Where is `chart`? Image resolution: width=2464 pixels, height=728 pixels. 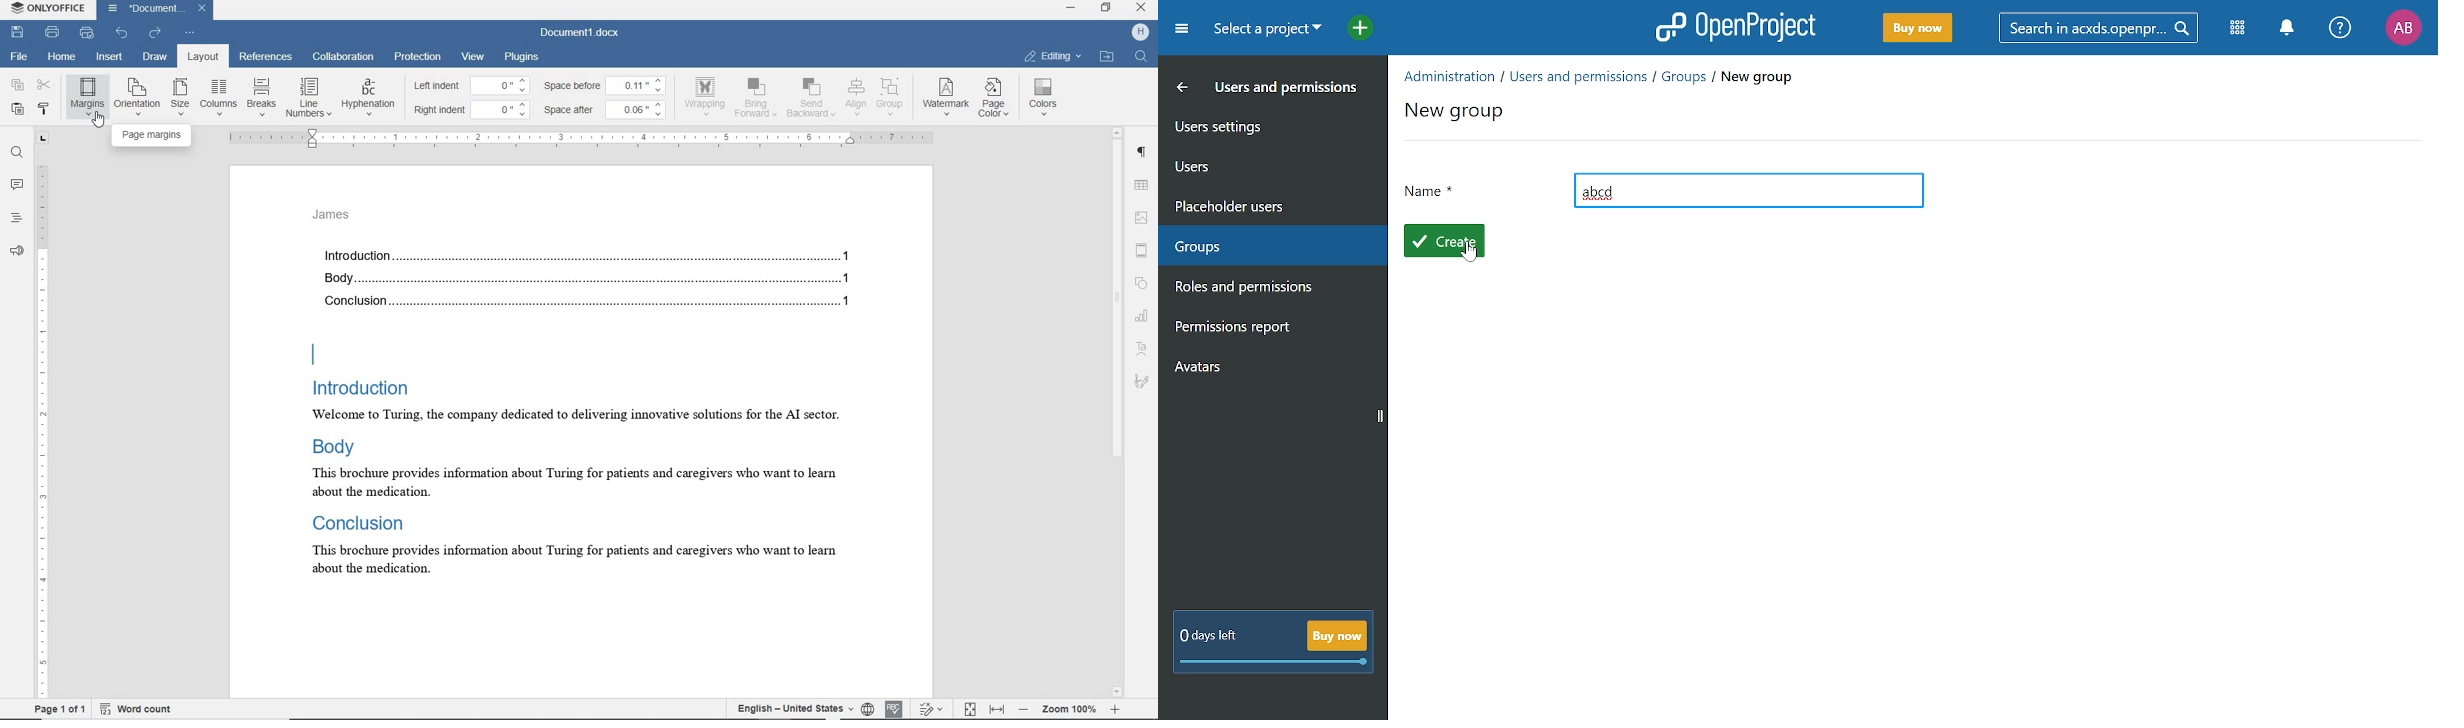
chart is located at coordinates (1144, 319).